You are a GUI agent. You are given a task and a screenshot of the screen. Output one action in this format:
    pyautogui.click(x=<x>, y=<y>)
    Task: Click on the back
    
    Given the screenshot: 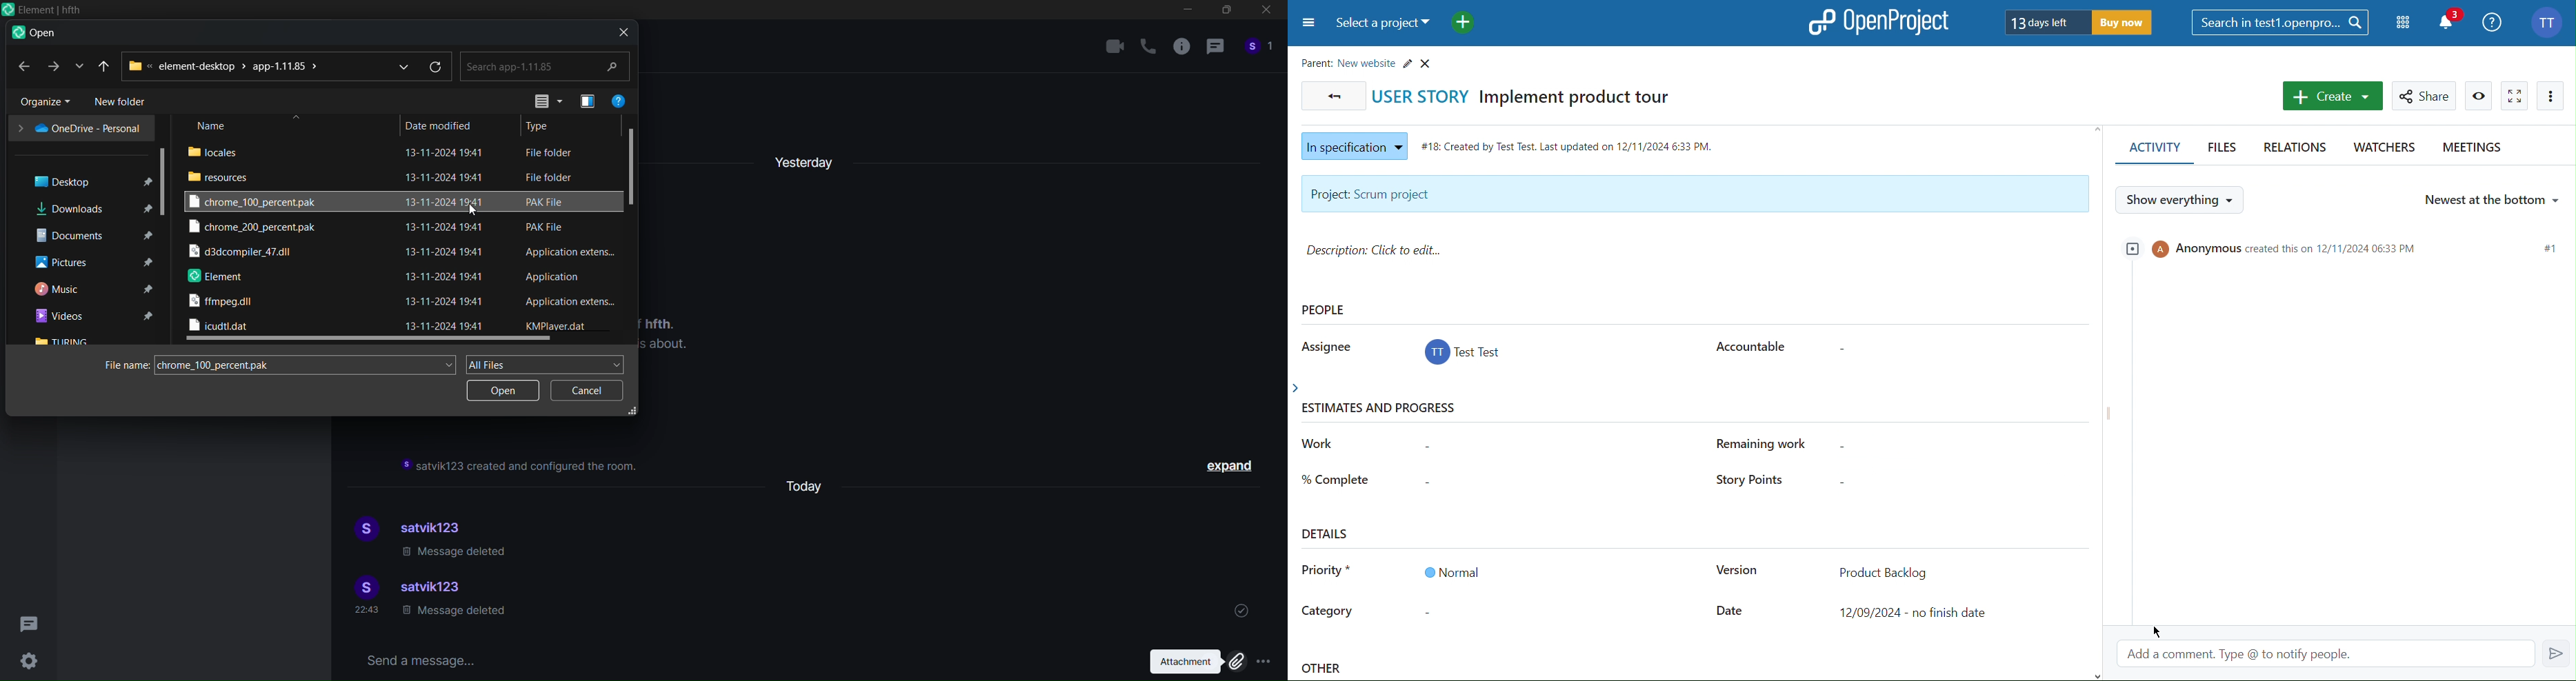 What is the action you would take?
    pyautogui.click(x=22, y=66)
    